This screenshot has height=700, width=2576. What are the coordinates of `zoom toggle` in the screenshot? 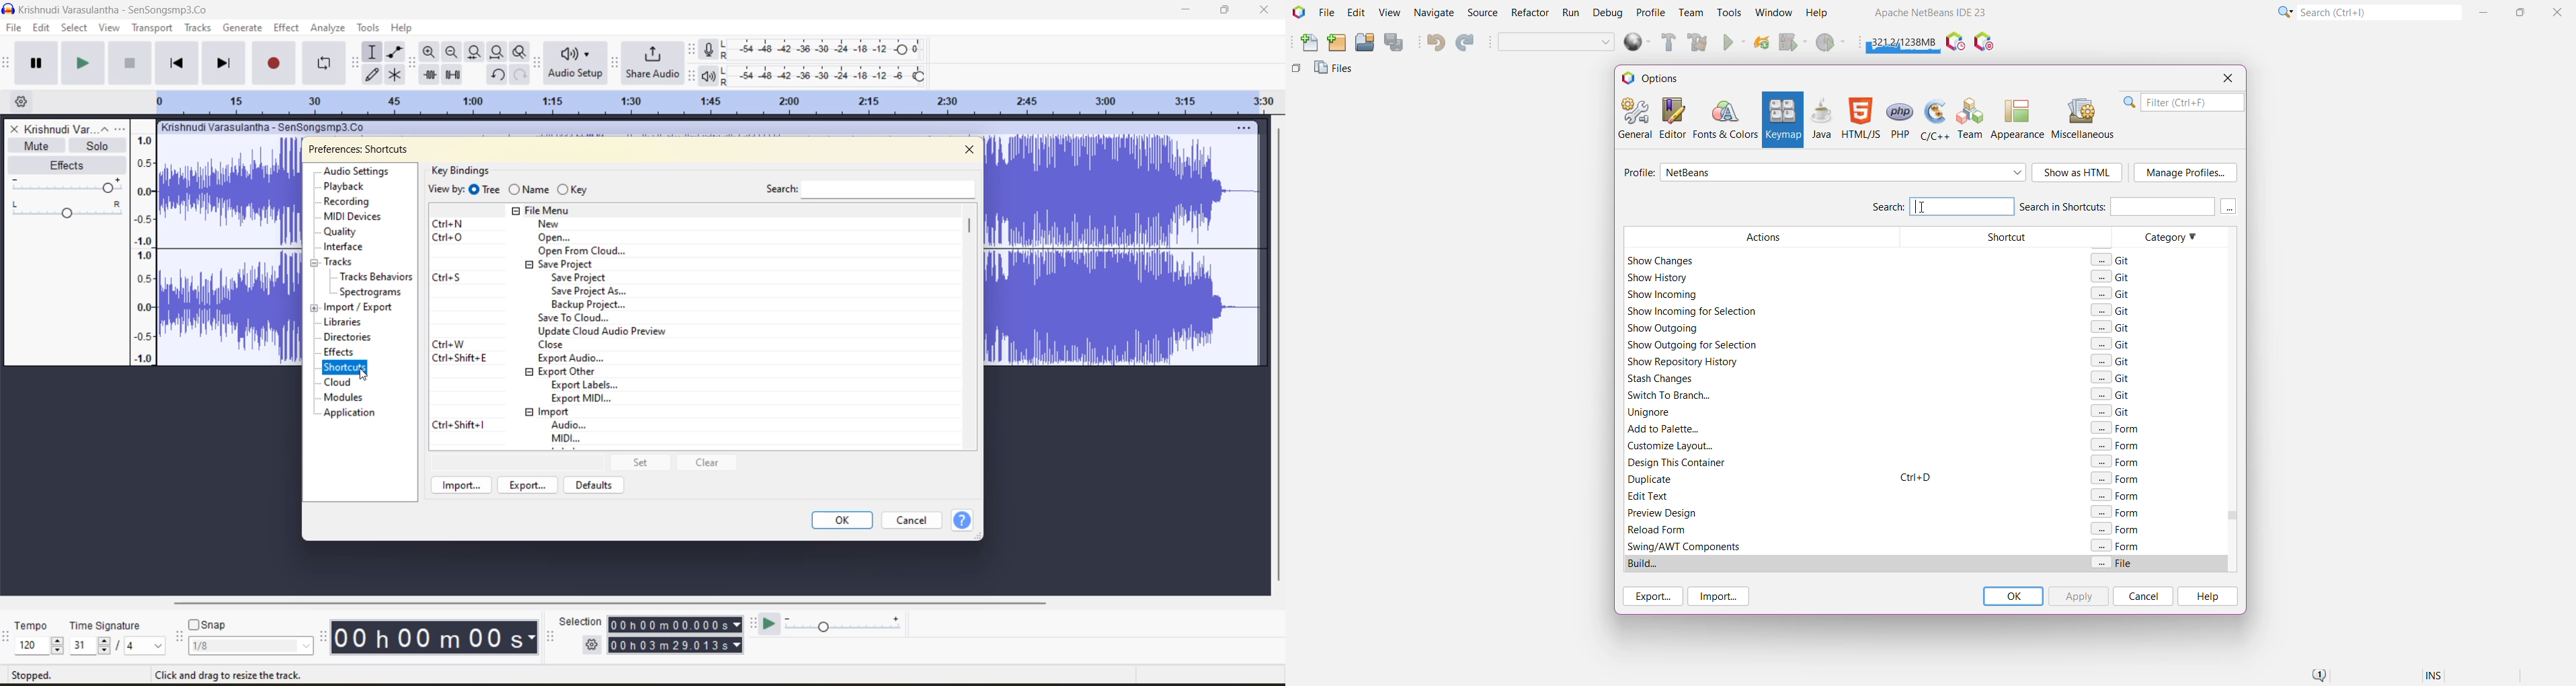 It's located at (521, 52).